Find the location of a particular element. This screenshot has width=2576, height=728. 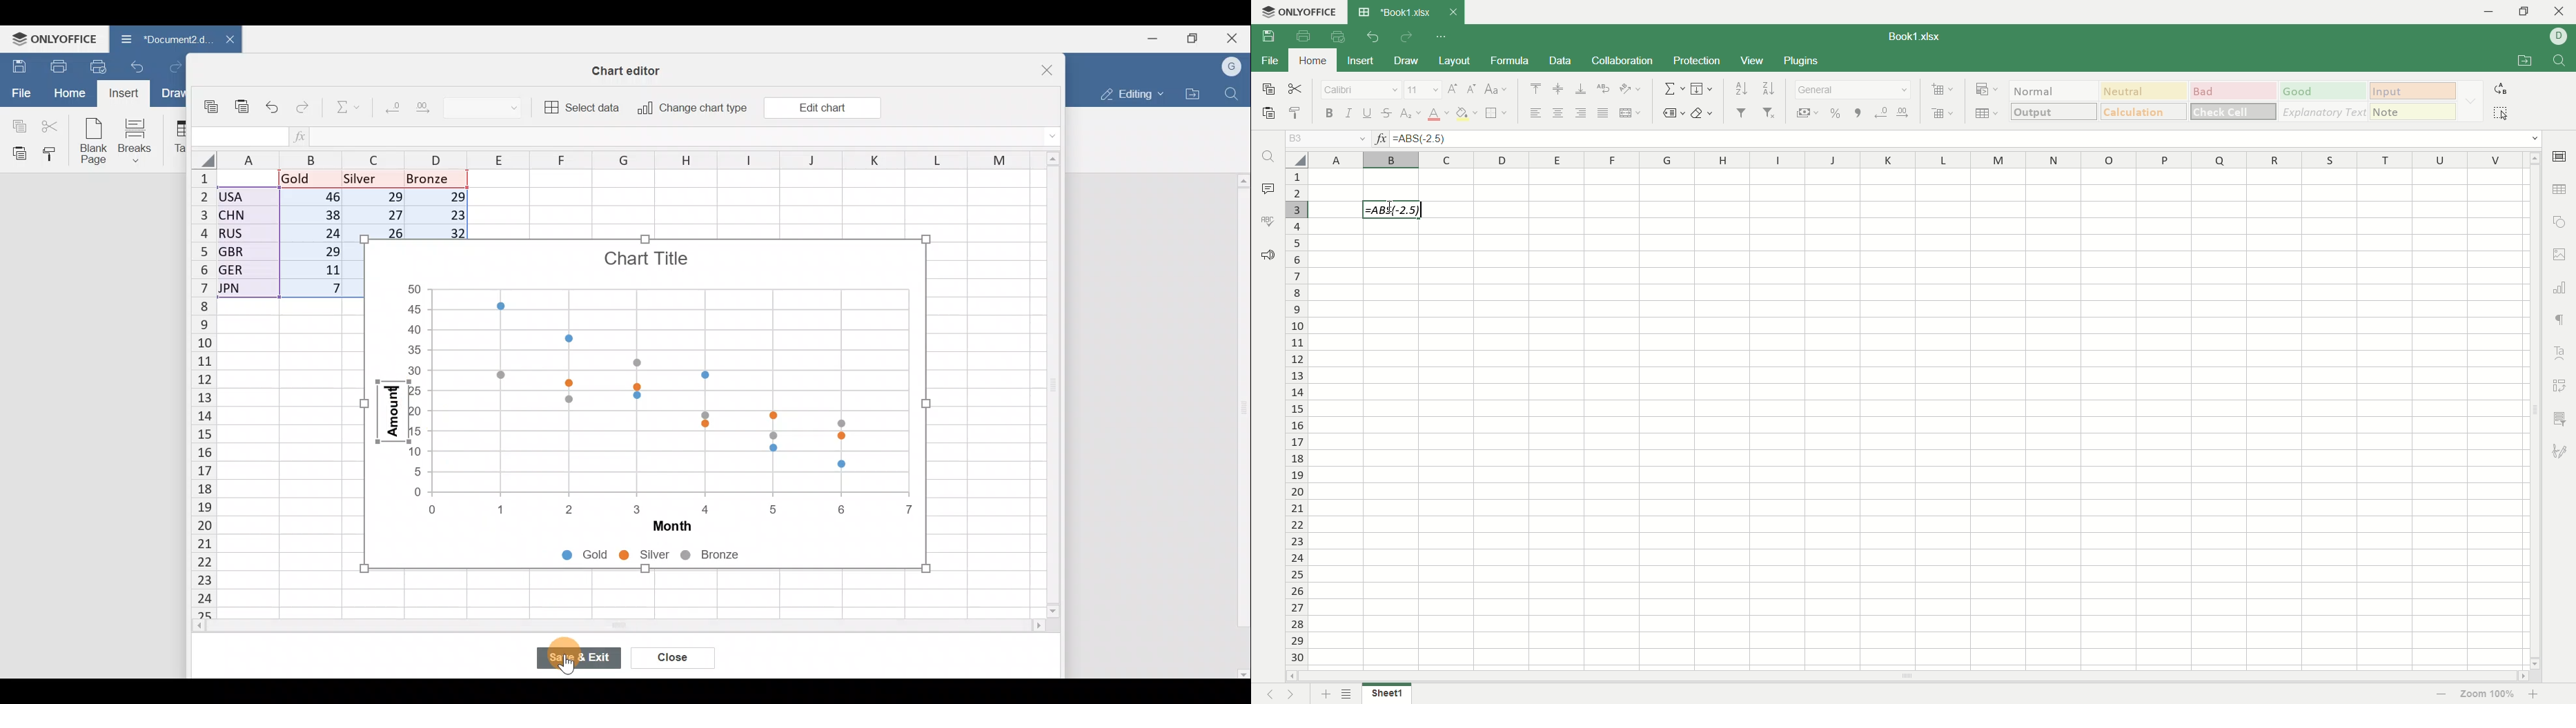

justified is located at coordinates (1601, 112).